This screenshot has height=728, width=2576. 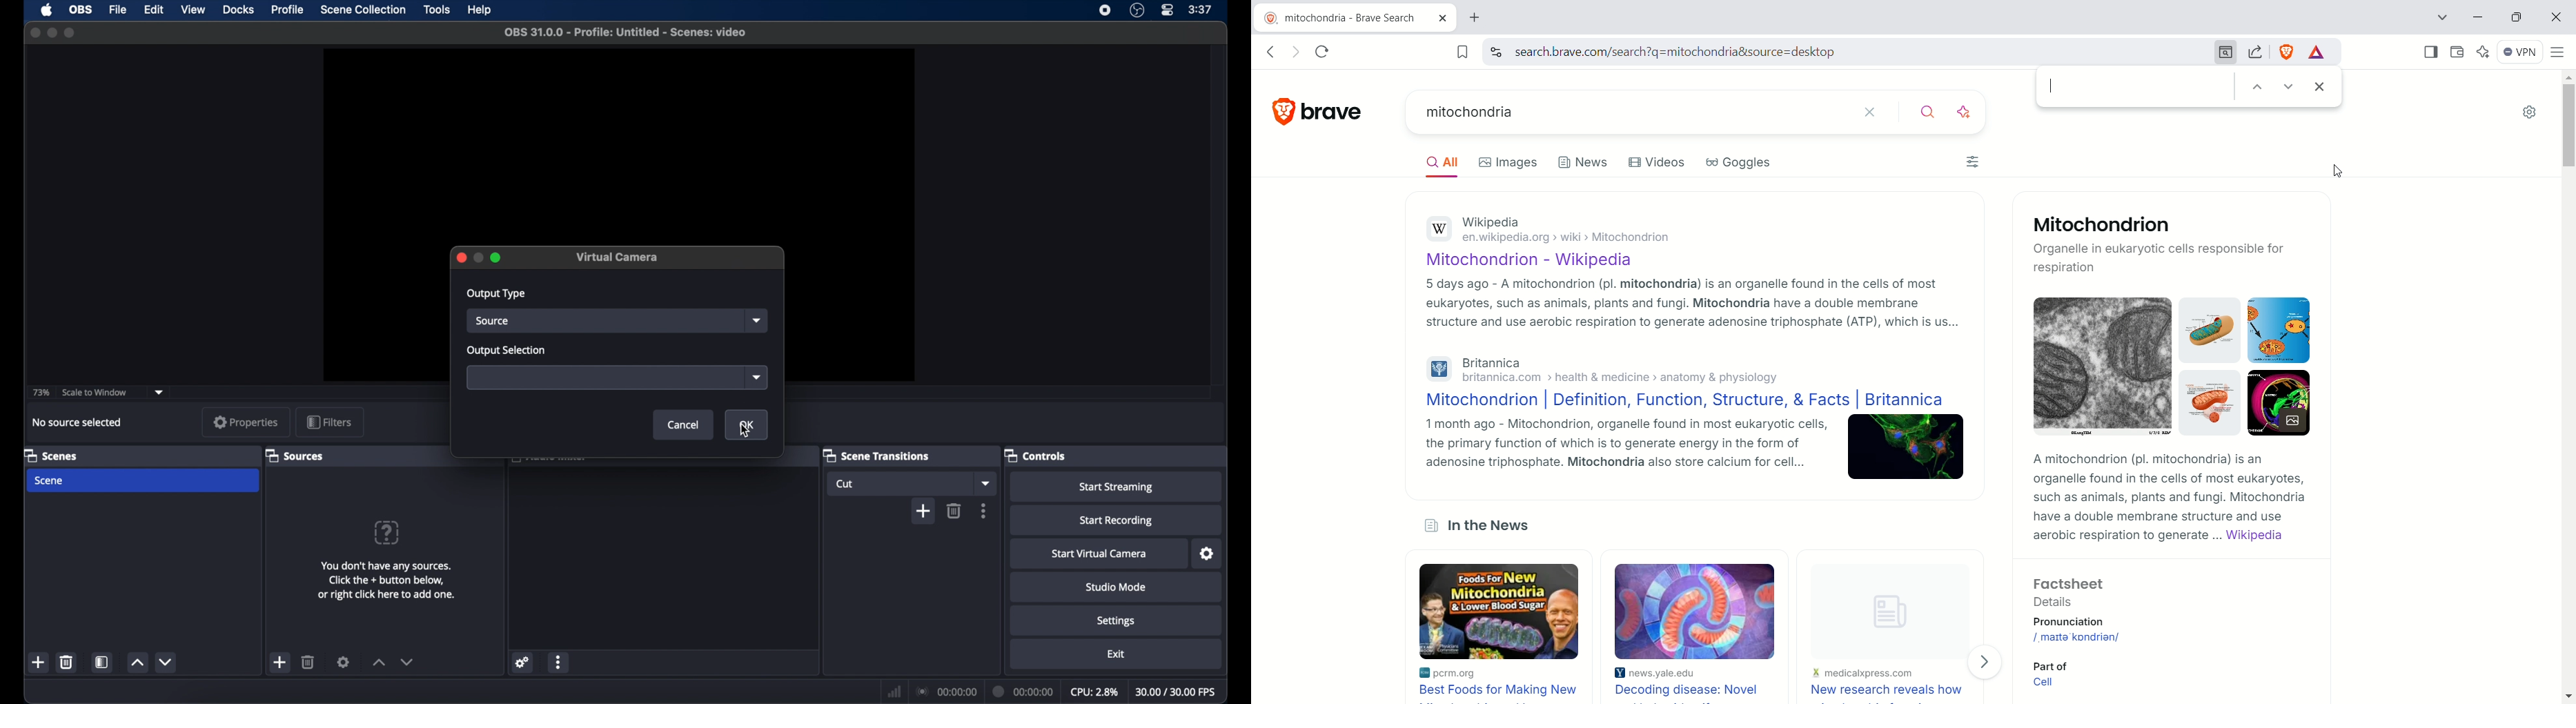 I want to click on properties, so click(x=246, y=422).